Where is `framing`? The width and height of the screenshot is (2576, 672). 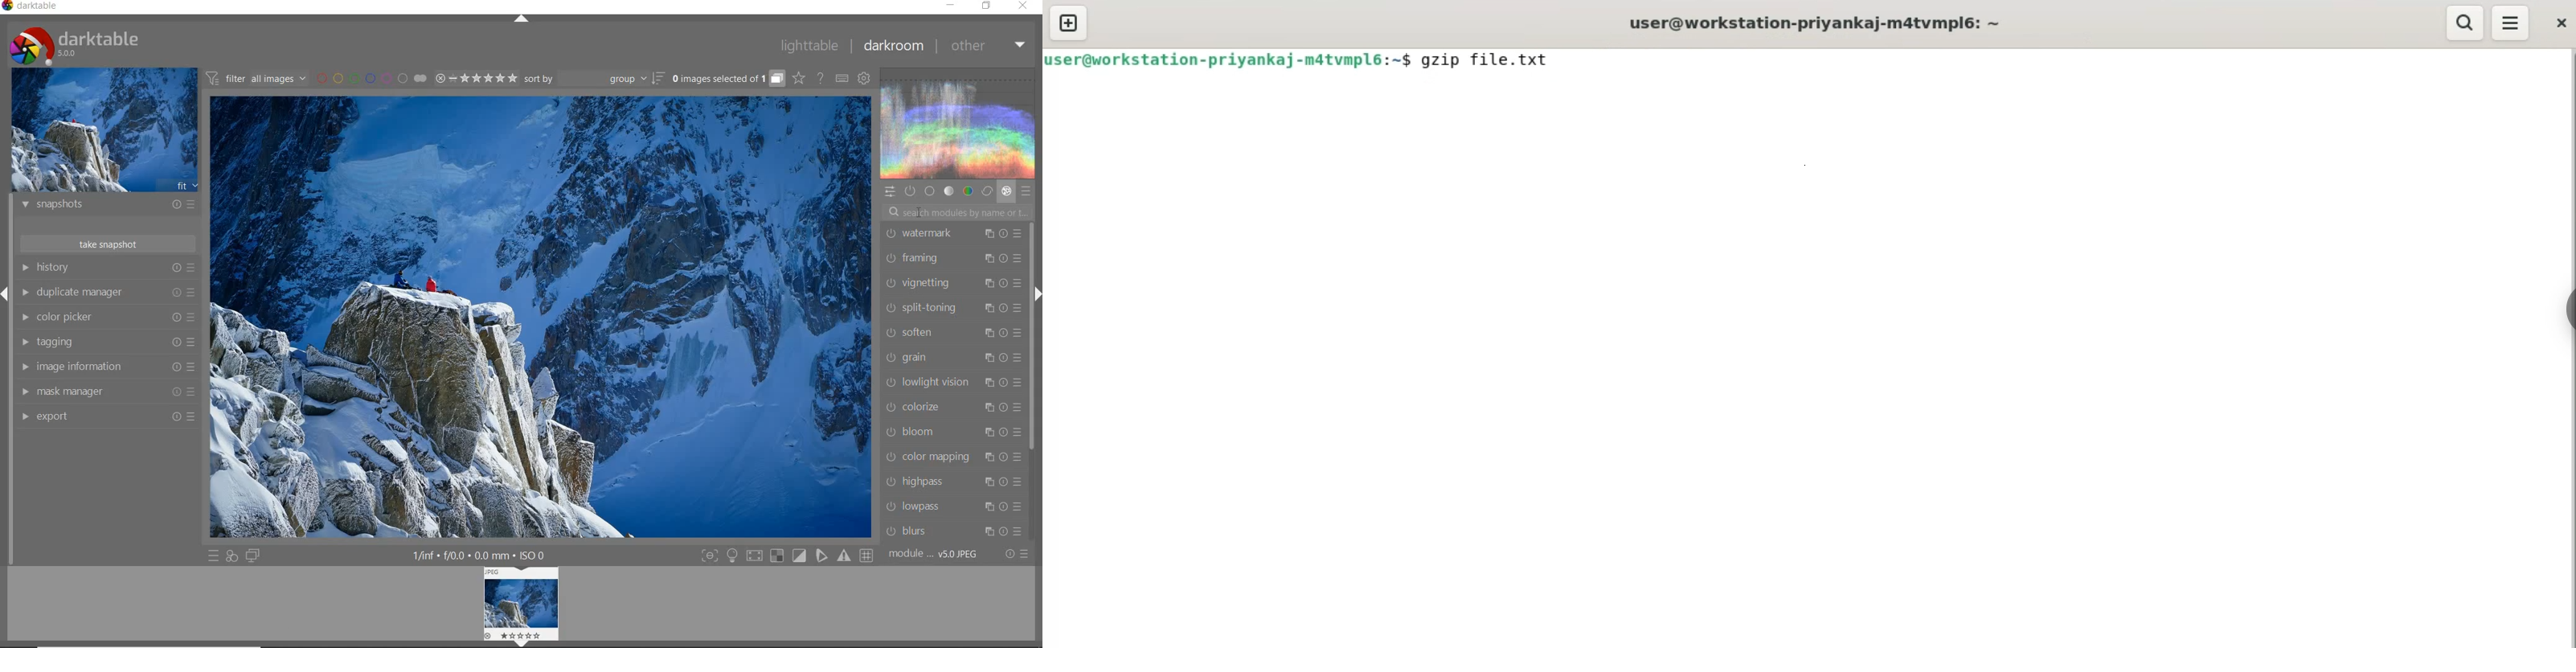
framing is located at coordinates (952, 259).